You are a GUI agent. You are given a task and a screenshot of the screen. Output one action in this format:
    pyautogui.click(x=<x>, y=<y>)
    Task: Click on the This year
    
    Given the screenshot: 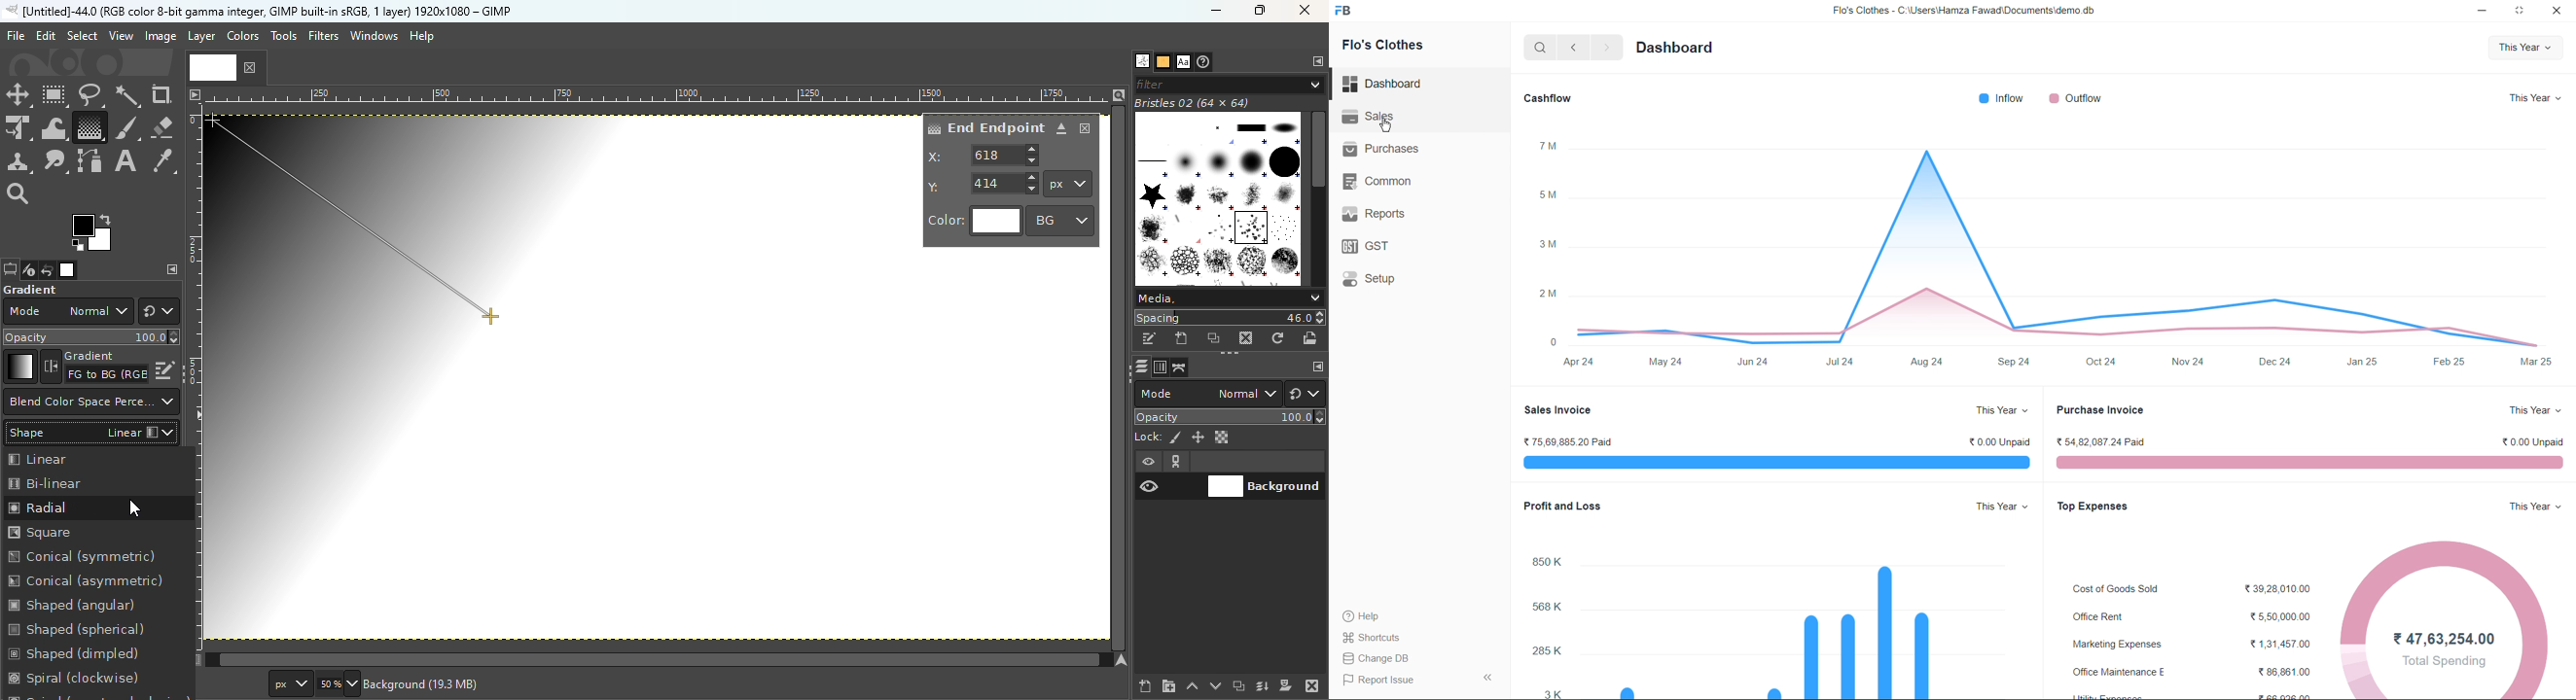 What is the action you would take?
    pyautogui.click(x=2530, y=47)
    